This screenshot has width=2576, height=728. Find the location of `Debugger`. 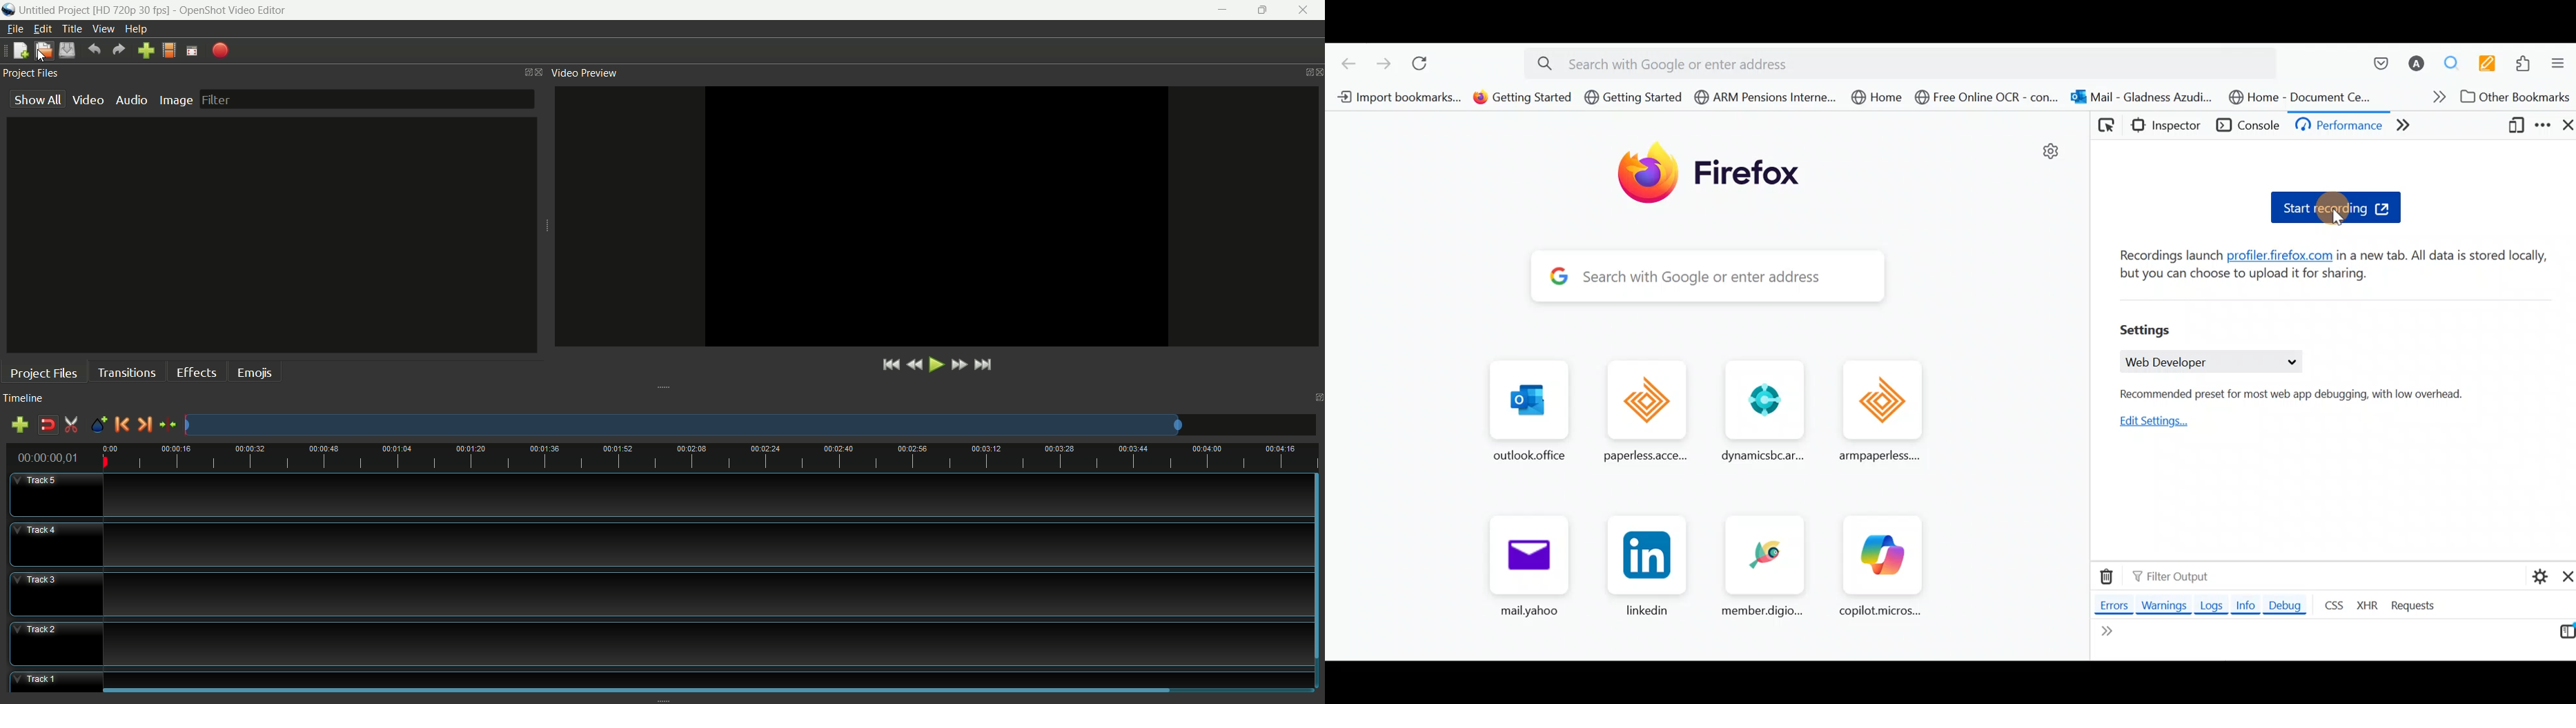

Debugger is located at coordinates (2335, 125).